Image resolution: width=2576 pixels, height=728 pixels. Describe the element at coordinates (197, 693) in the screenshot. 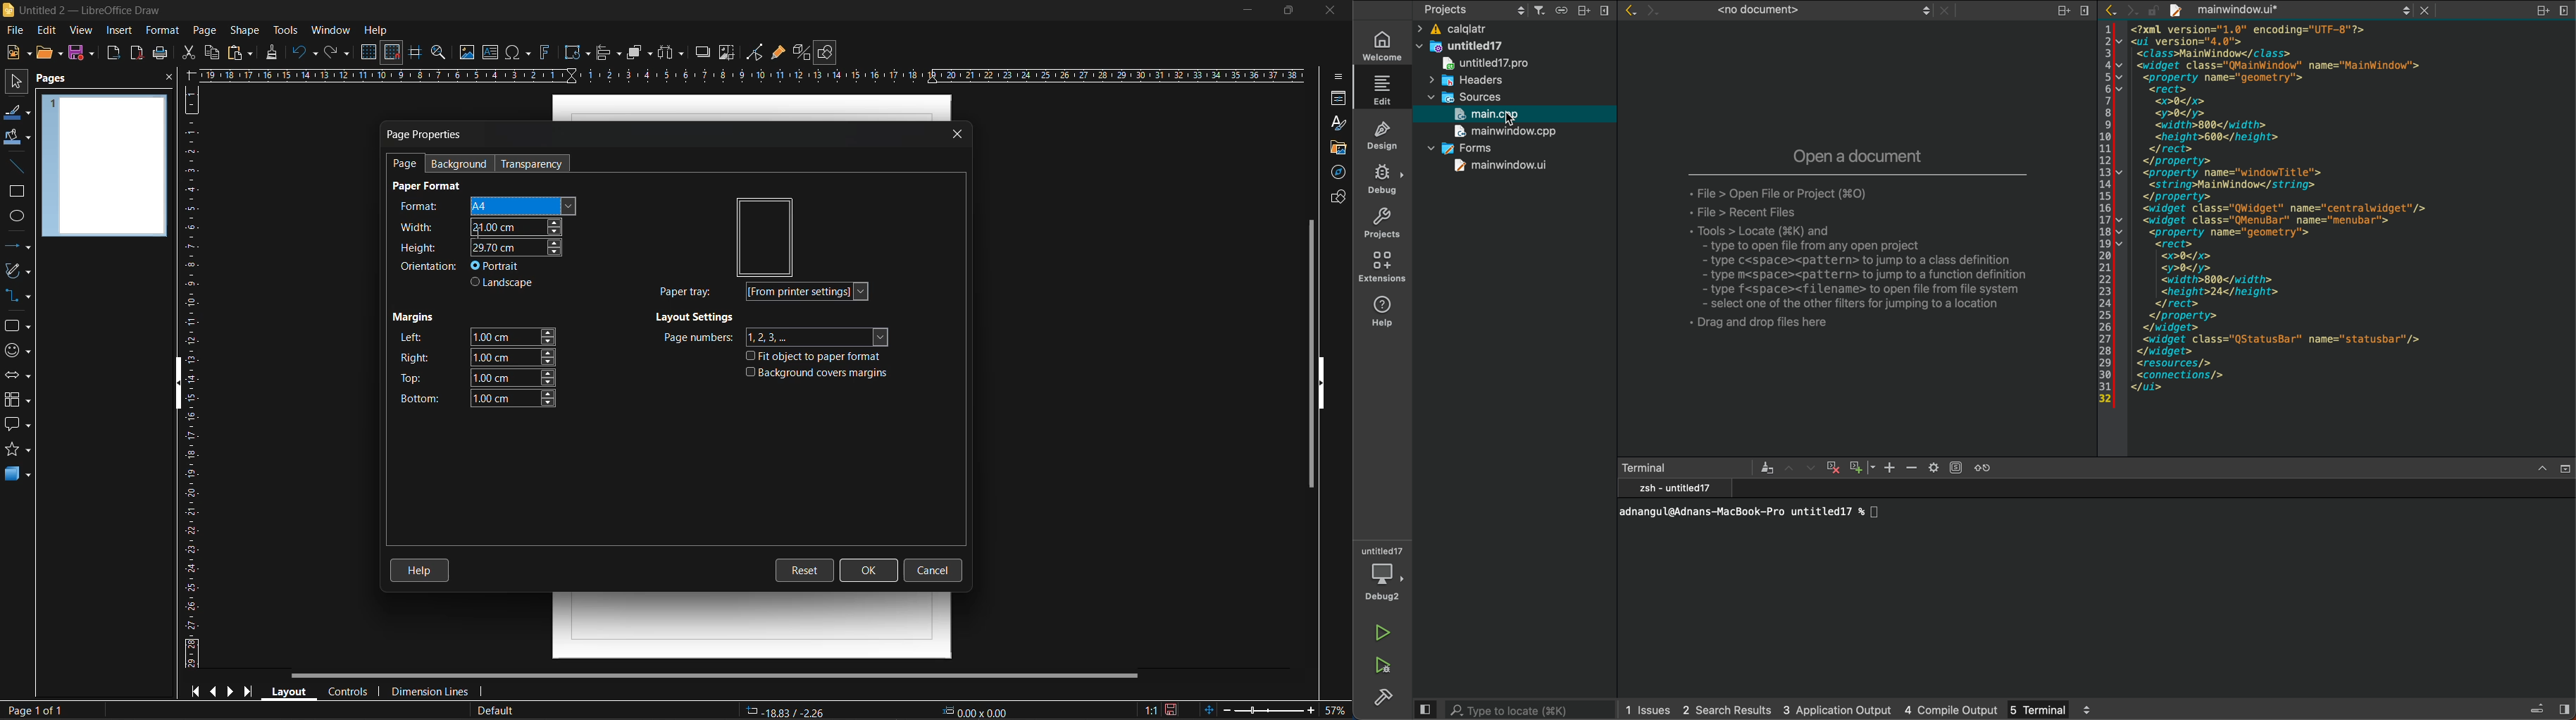

I see `first ` at that location.